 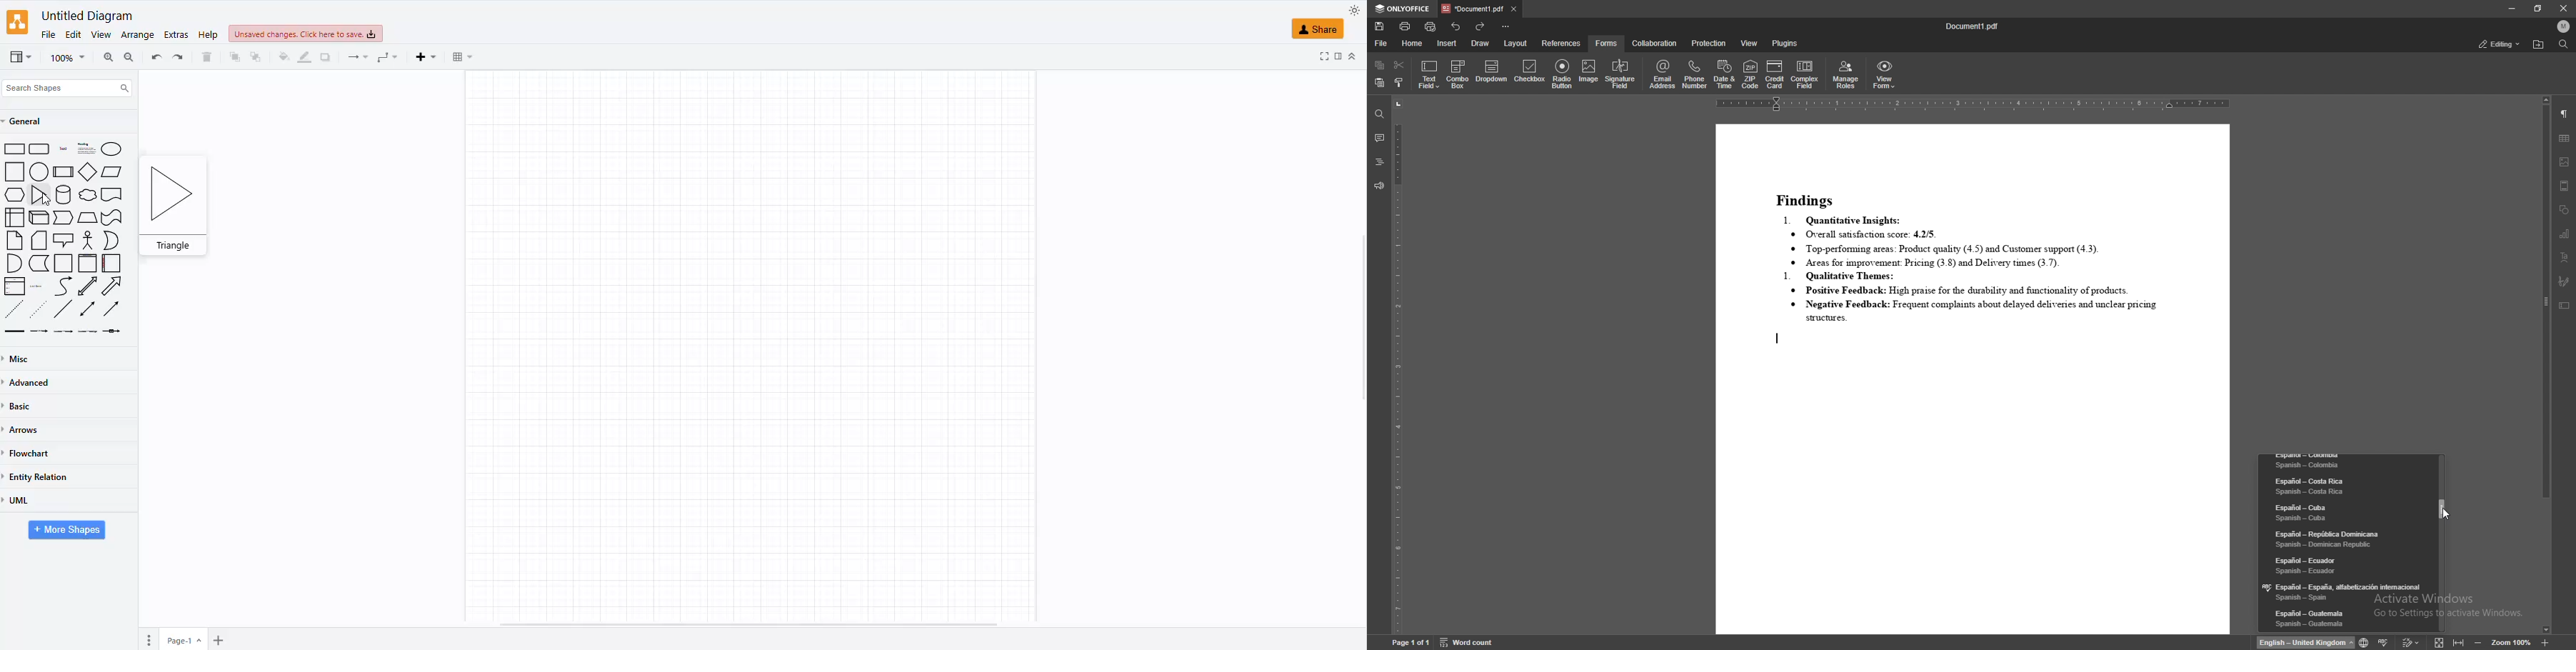 I want to click on search, so click(x=69, y=85).